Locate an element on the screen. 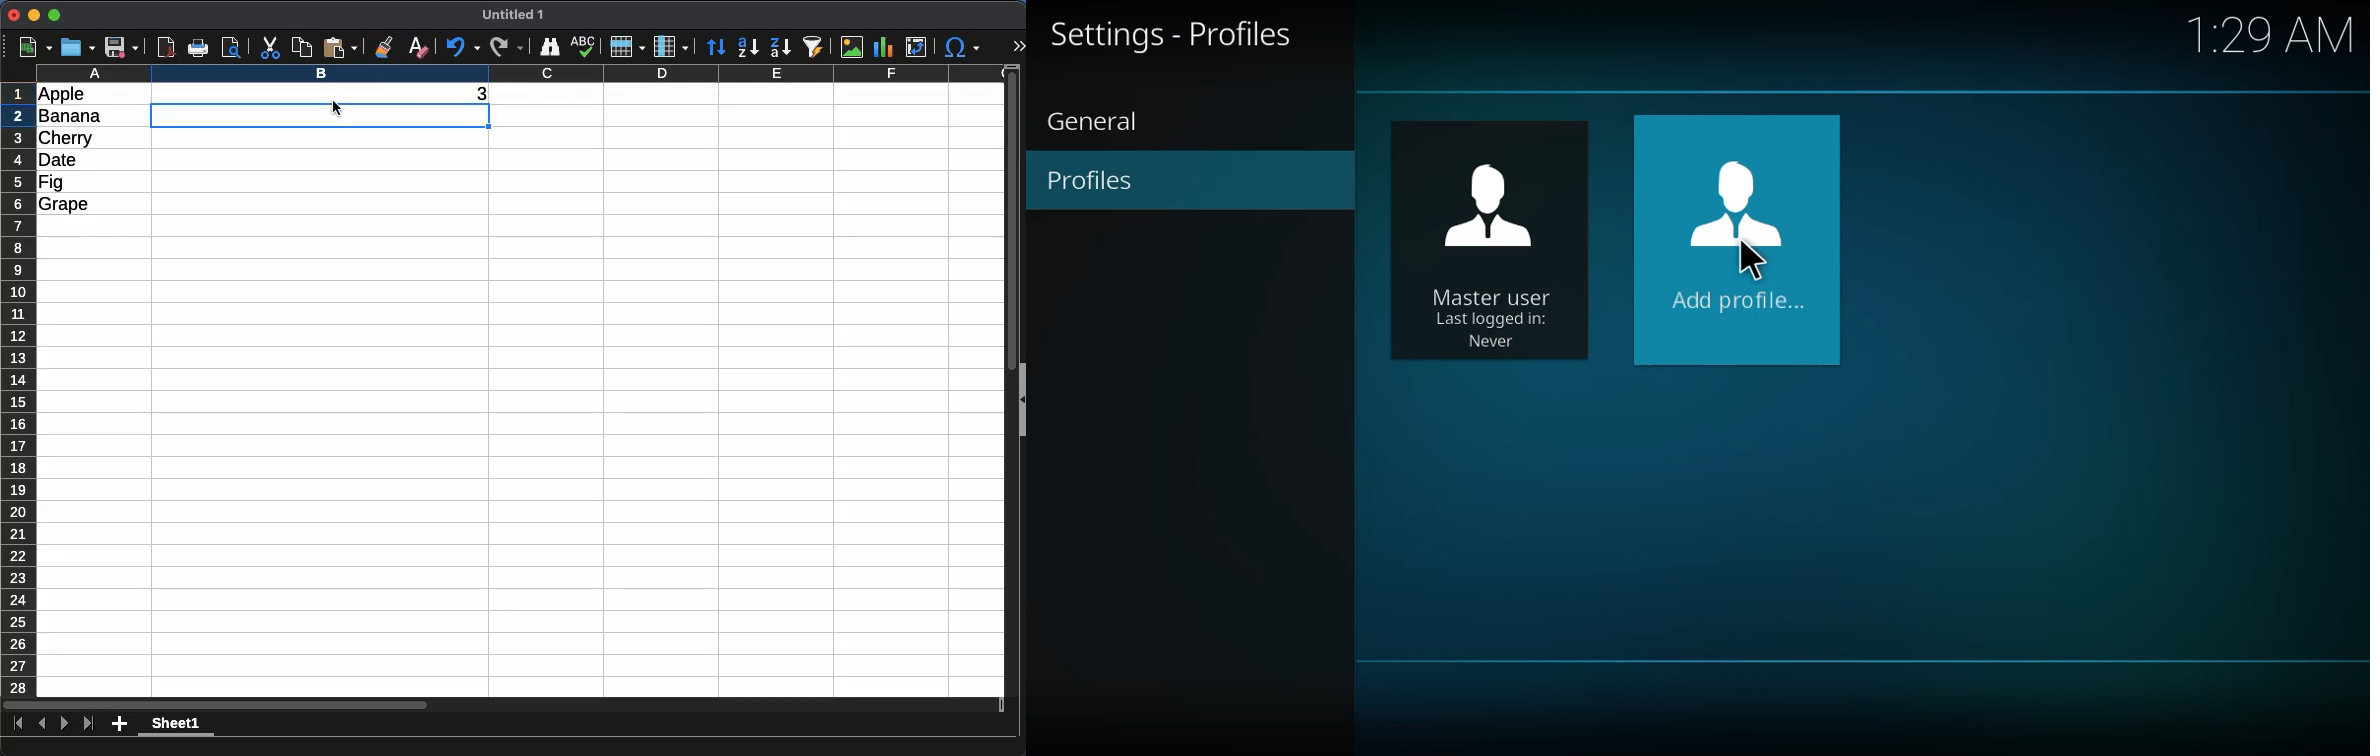 This screenshot has height=756, width=2380. date is located at coordinates (58, 160).